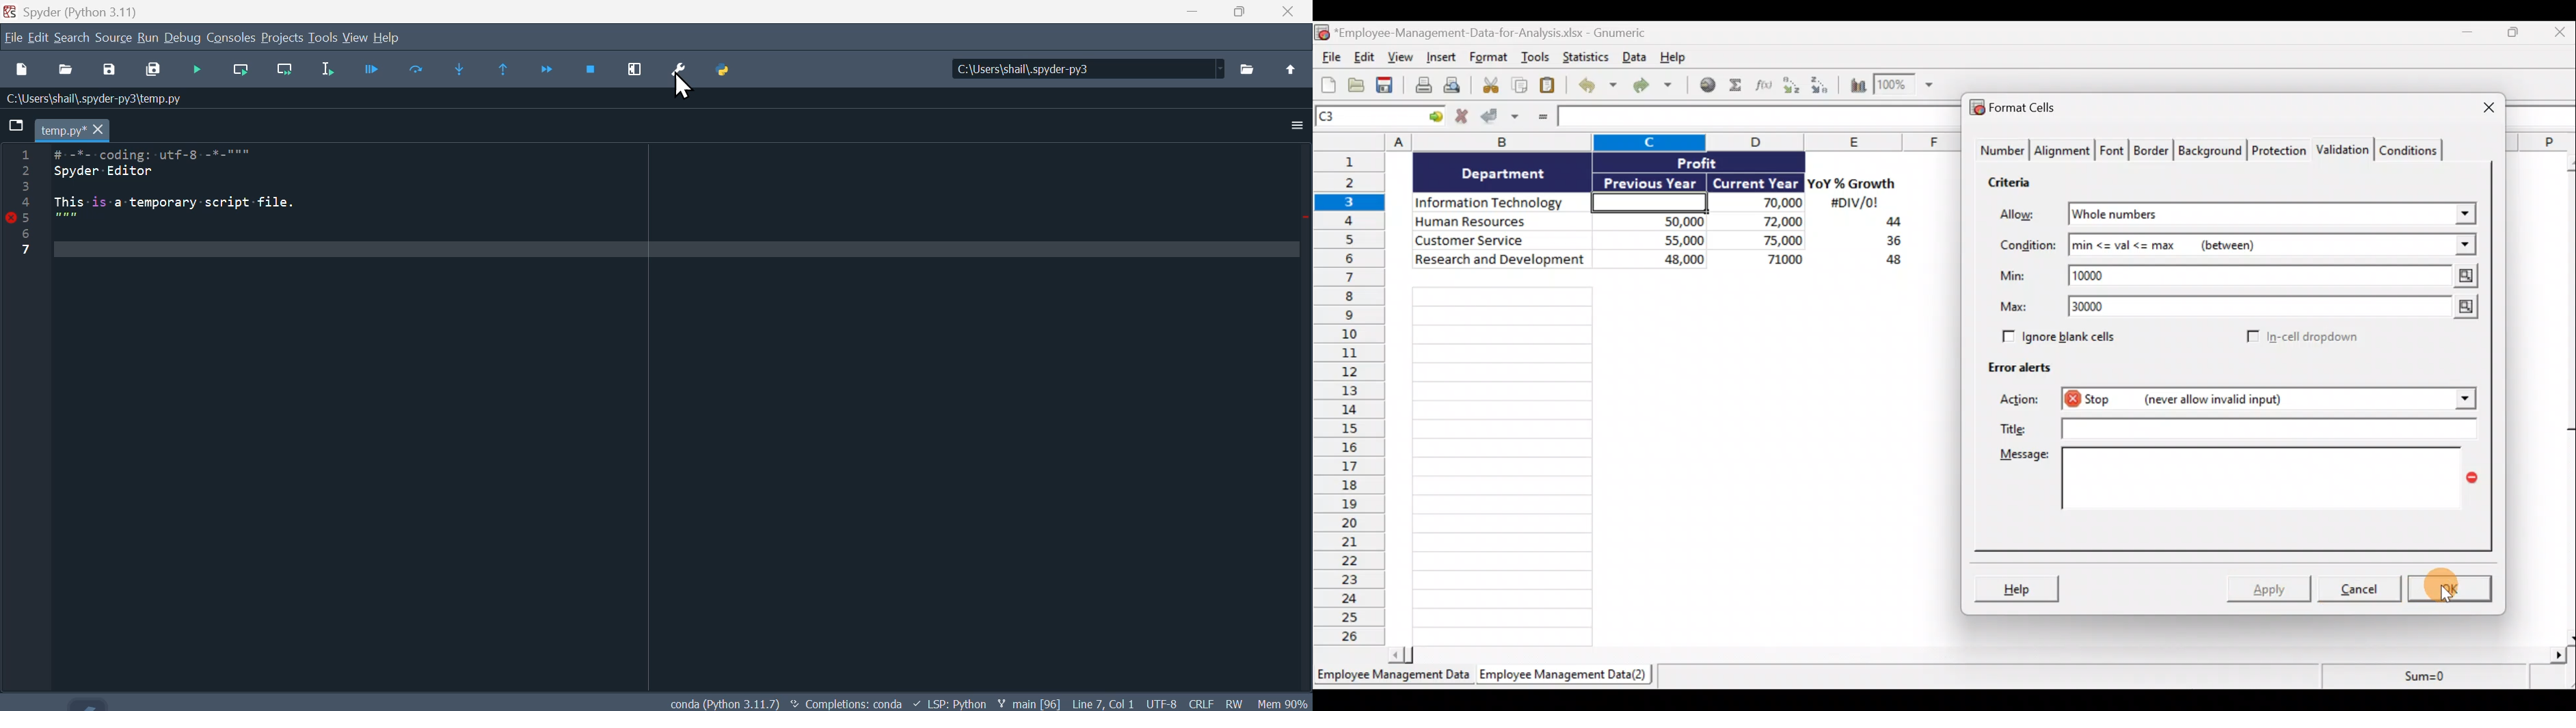 This screenshot has width=2576, height=728. I want to click on Source, so click(114, 38).